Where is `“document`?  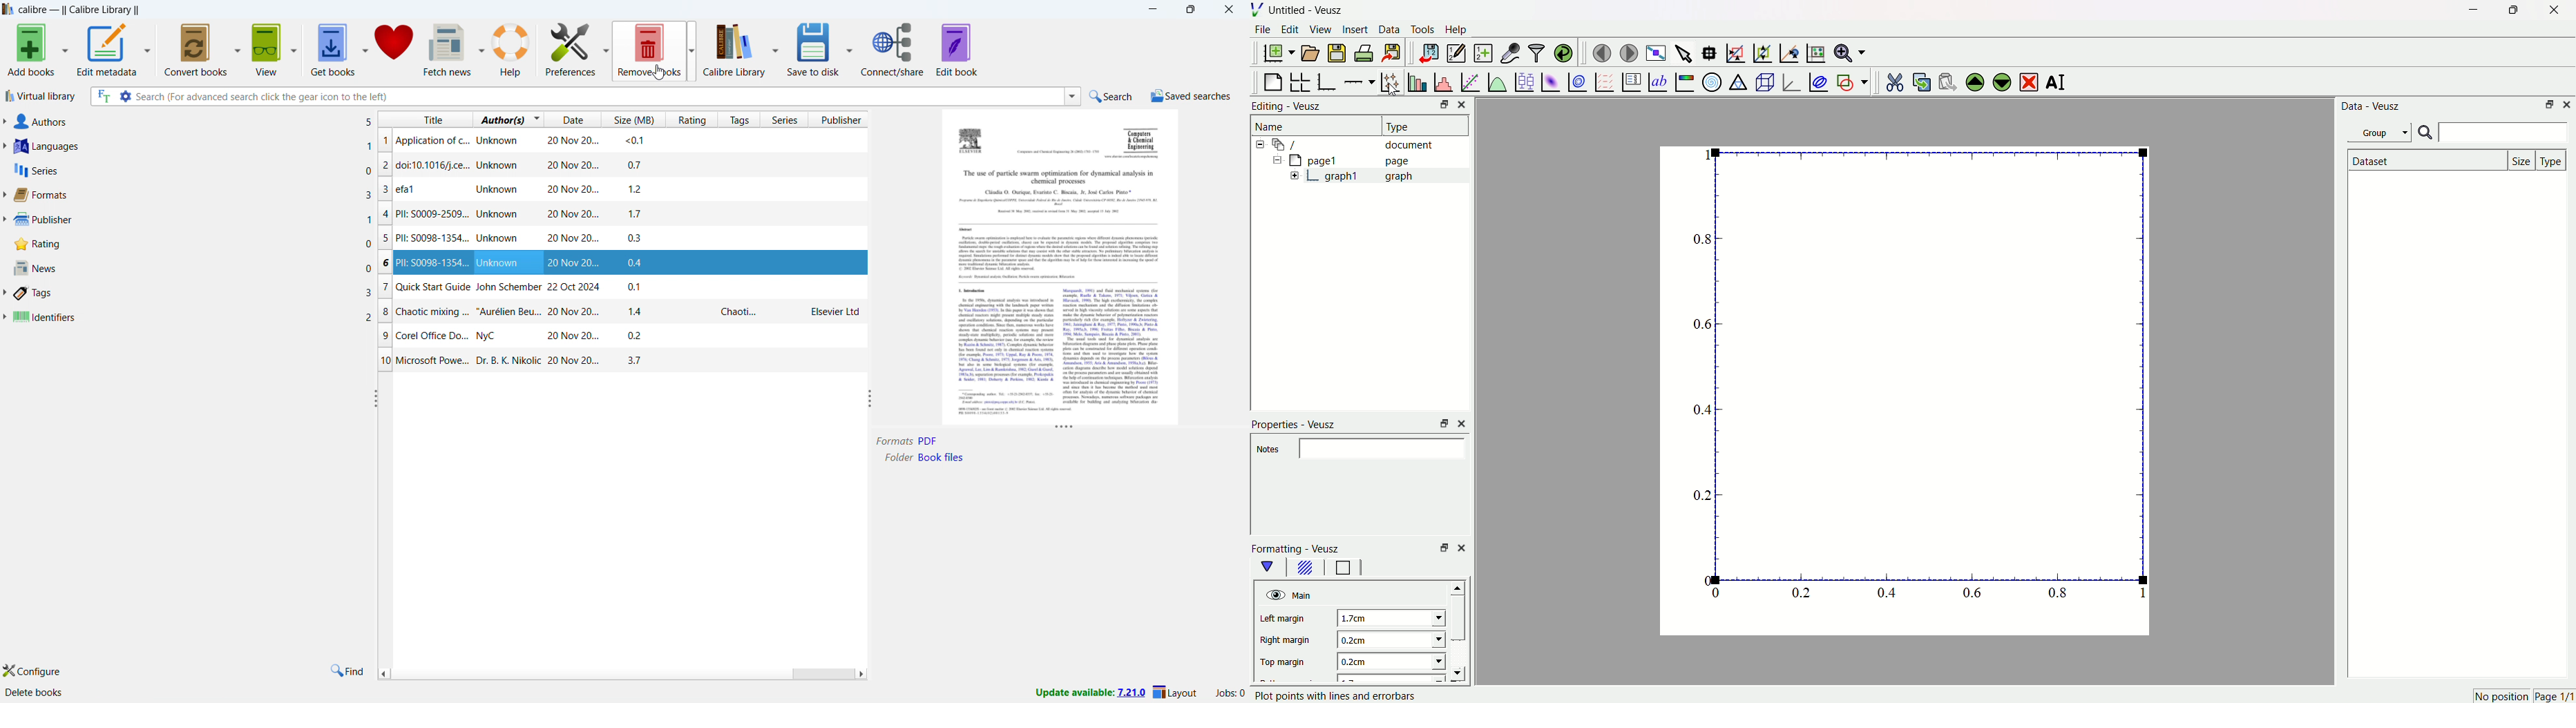 “document is located at coordinates (1359, 144).